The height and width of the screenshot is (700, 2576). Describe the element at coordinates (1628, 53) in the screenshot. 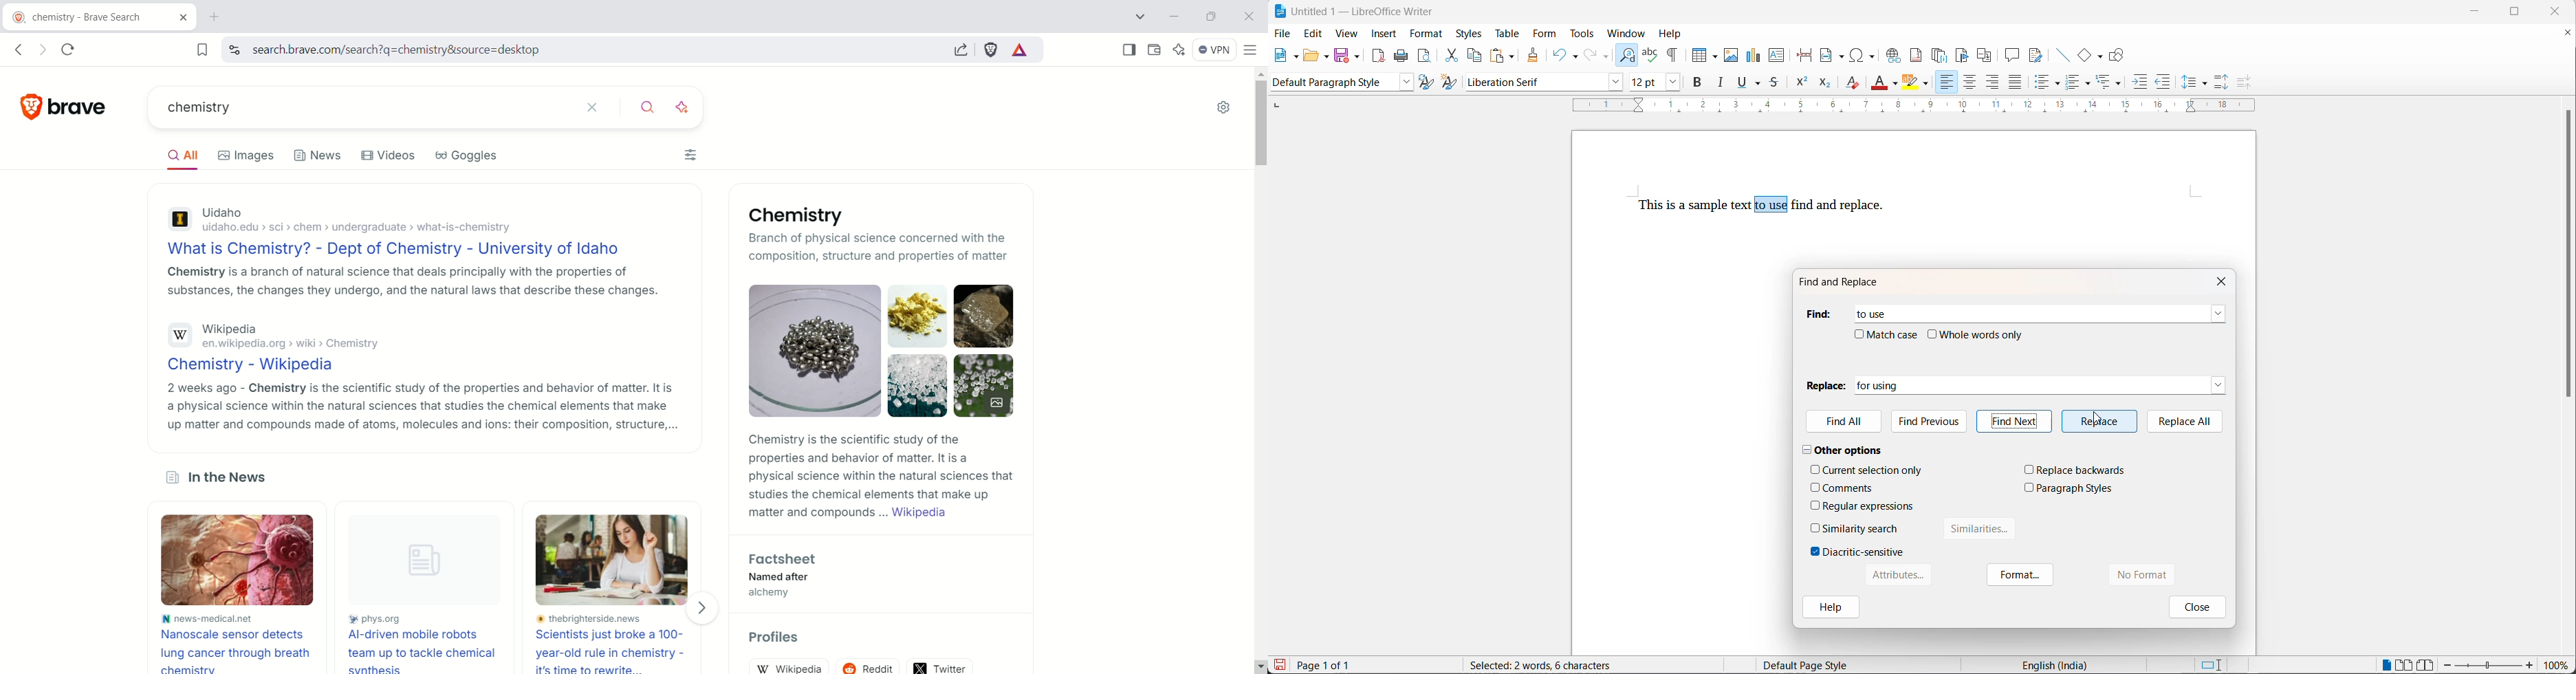

I see `find and replace` at that location.